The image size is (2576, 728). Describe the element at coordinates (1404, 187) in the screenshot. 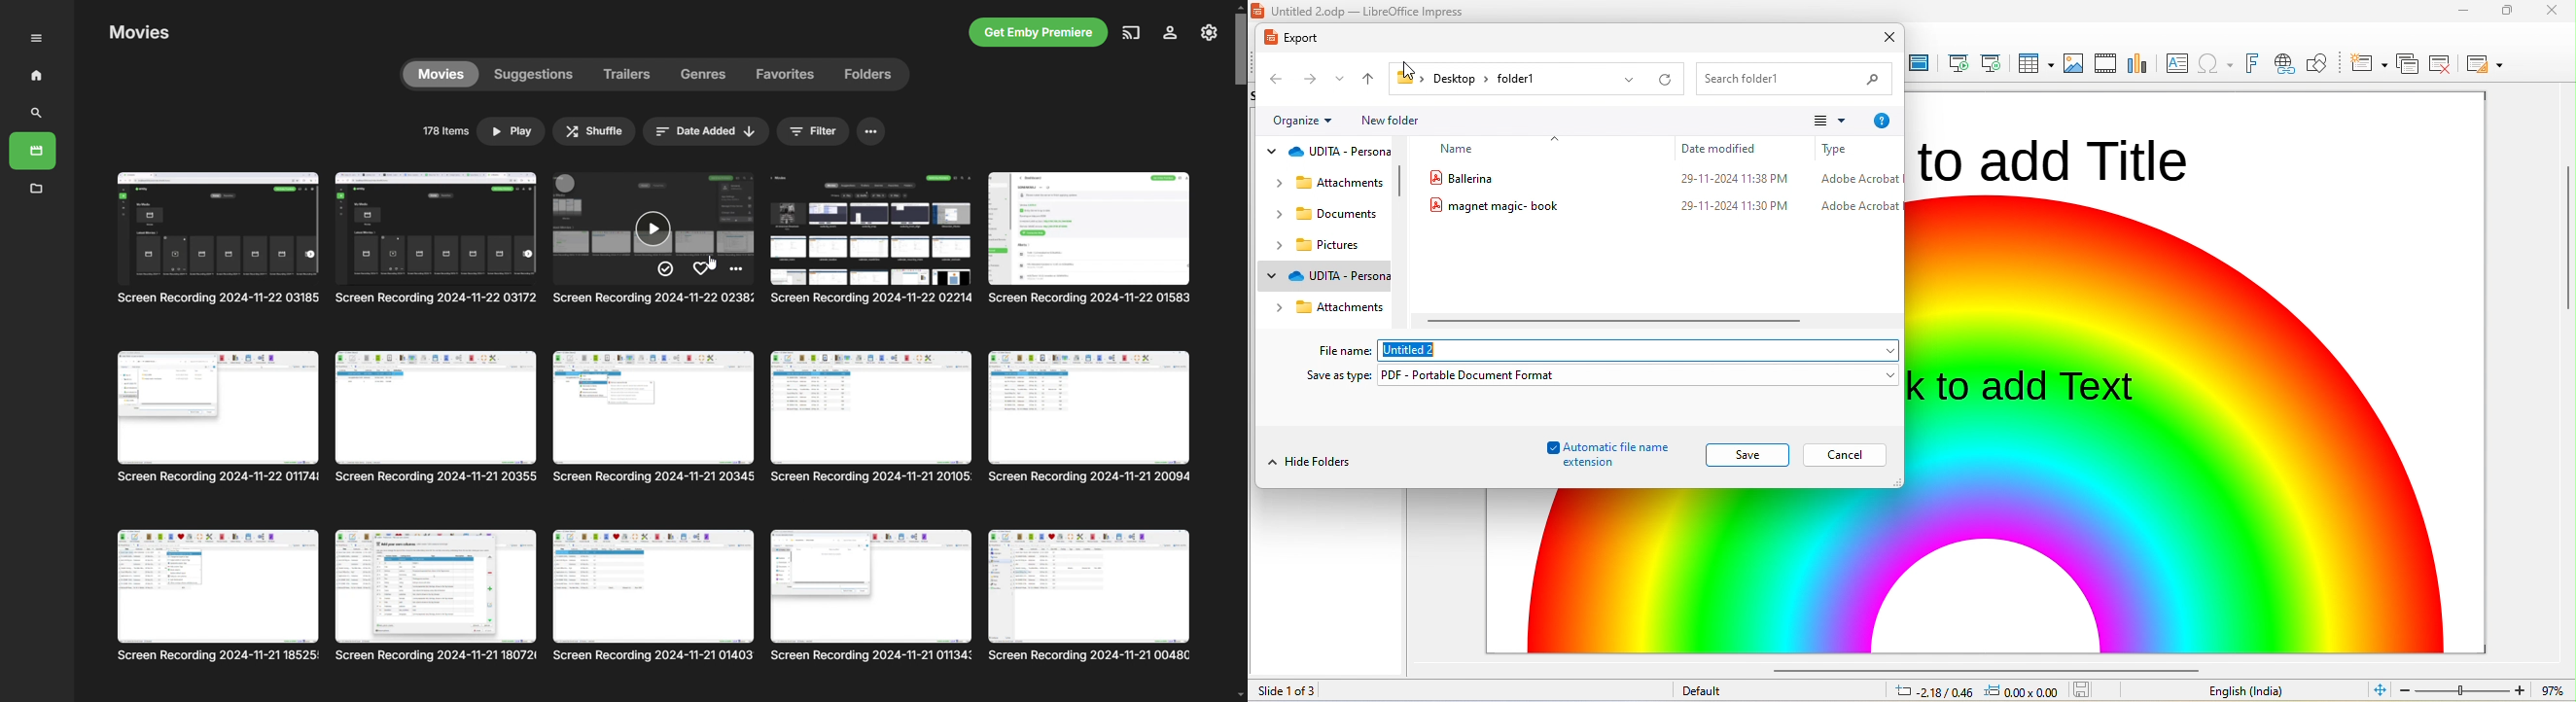

I see `vertical scroll` at that location.